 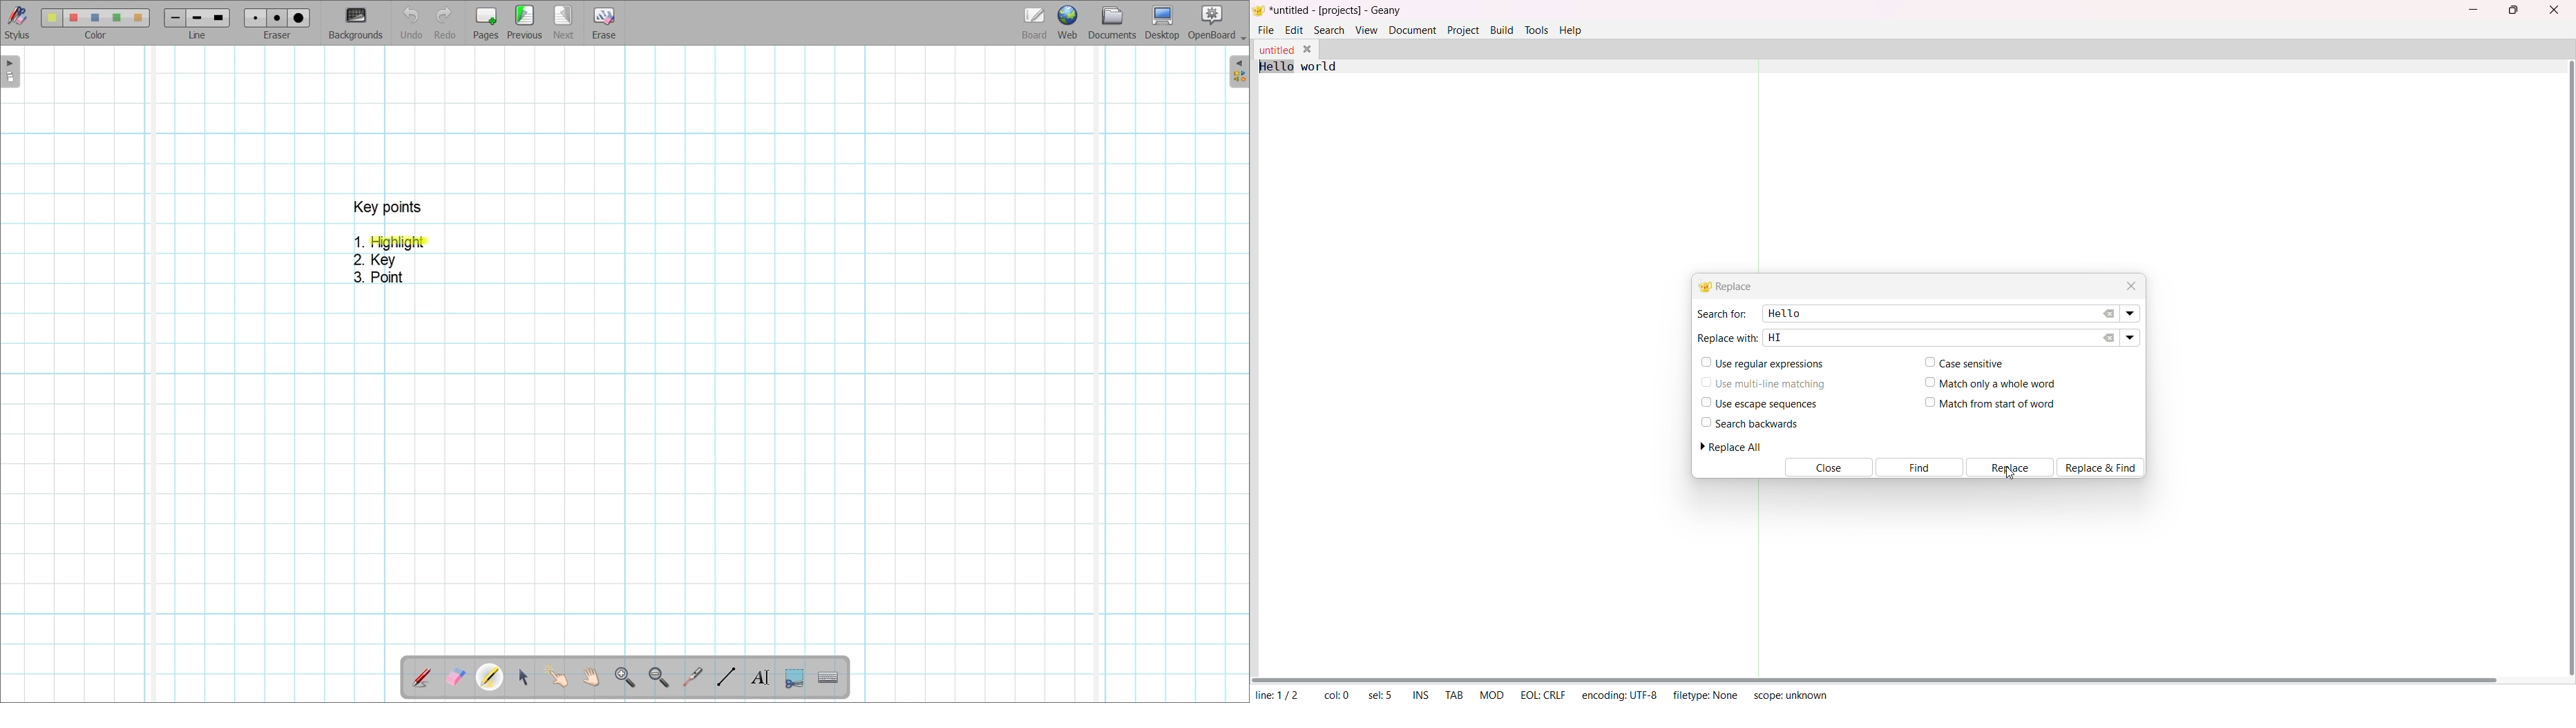 What do you see at coordinates (1729, 287) in the screenshot?
I see `replace` at bounding box center [1729, 287].